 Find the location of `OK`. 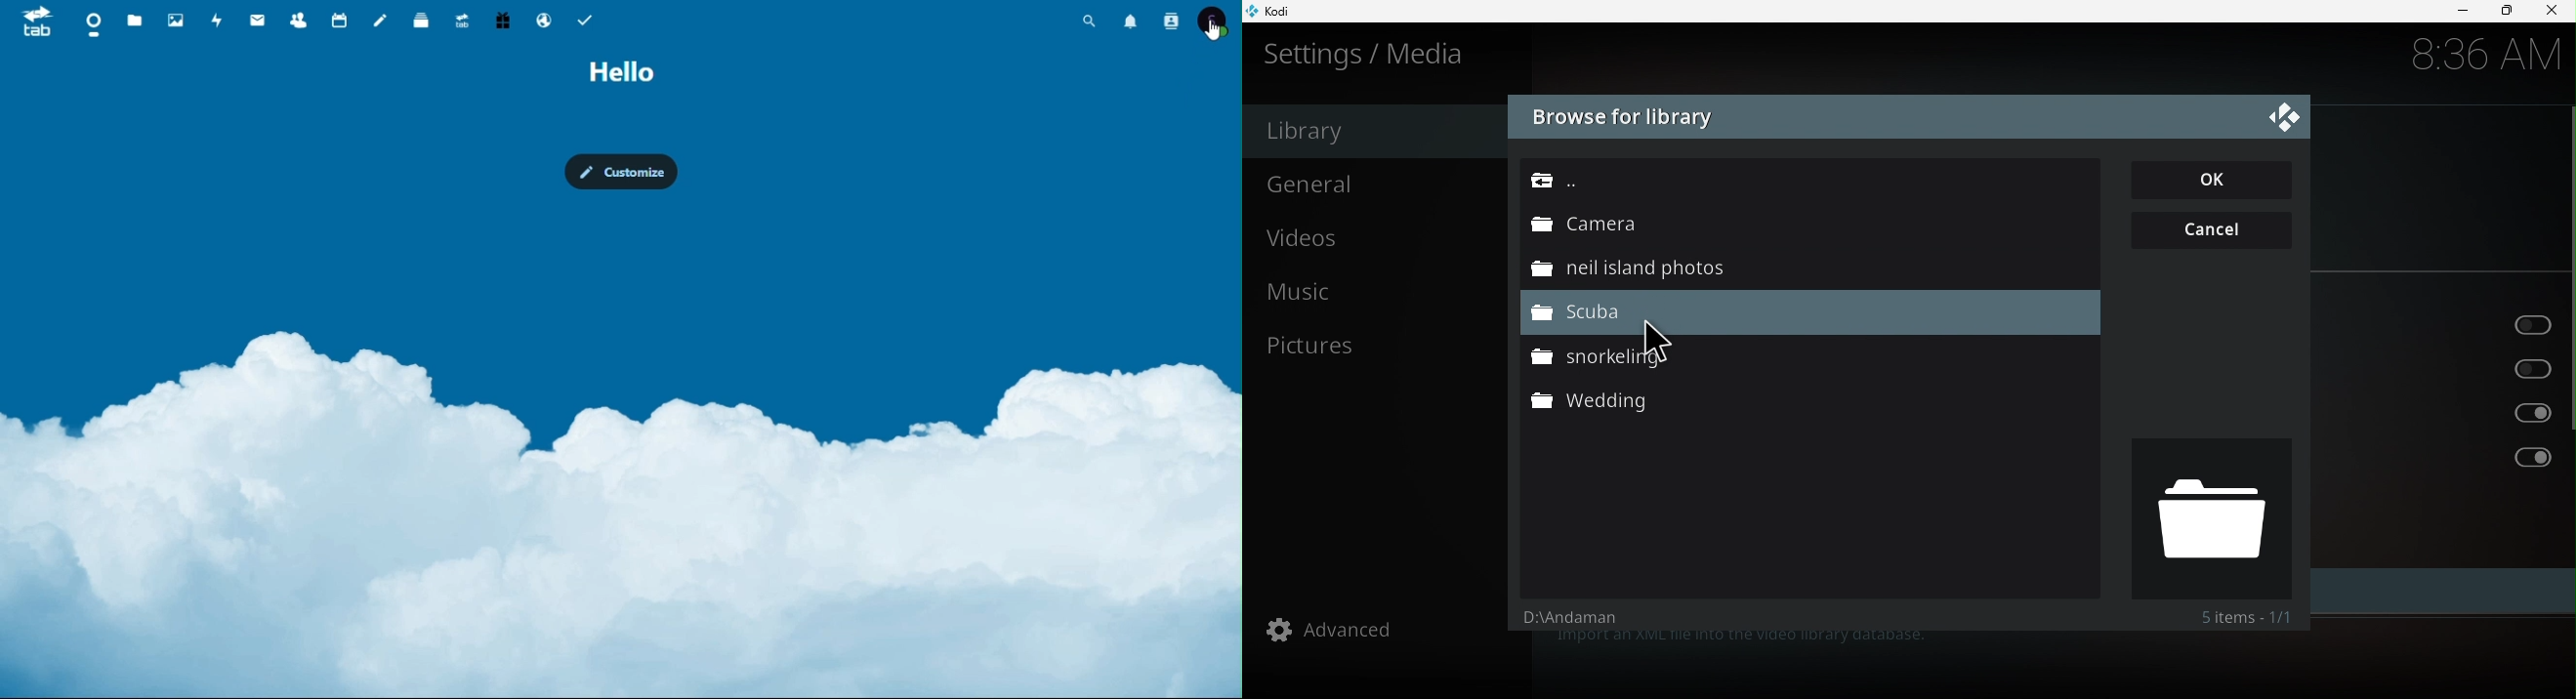

OK is located at coordinates (2215, 181).